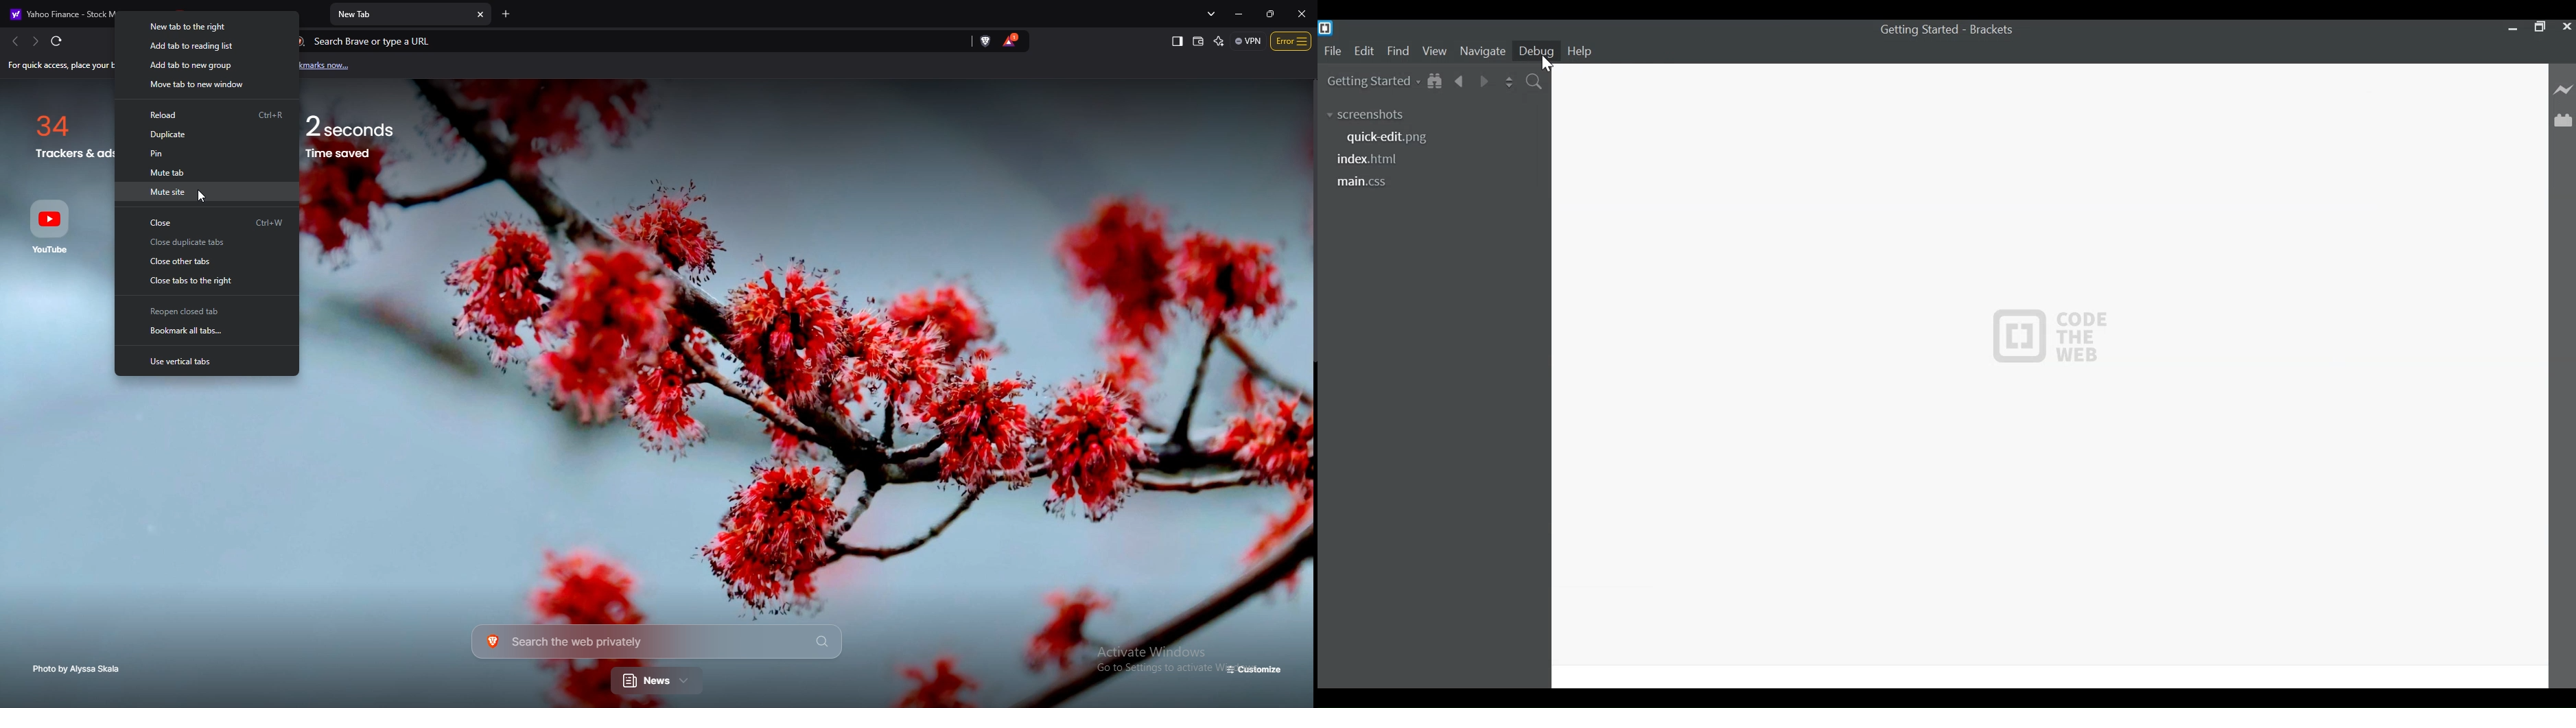  I want to click on screenshots , so click(1371, 115).